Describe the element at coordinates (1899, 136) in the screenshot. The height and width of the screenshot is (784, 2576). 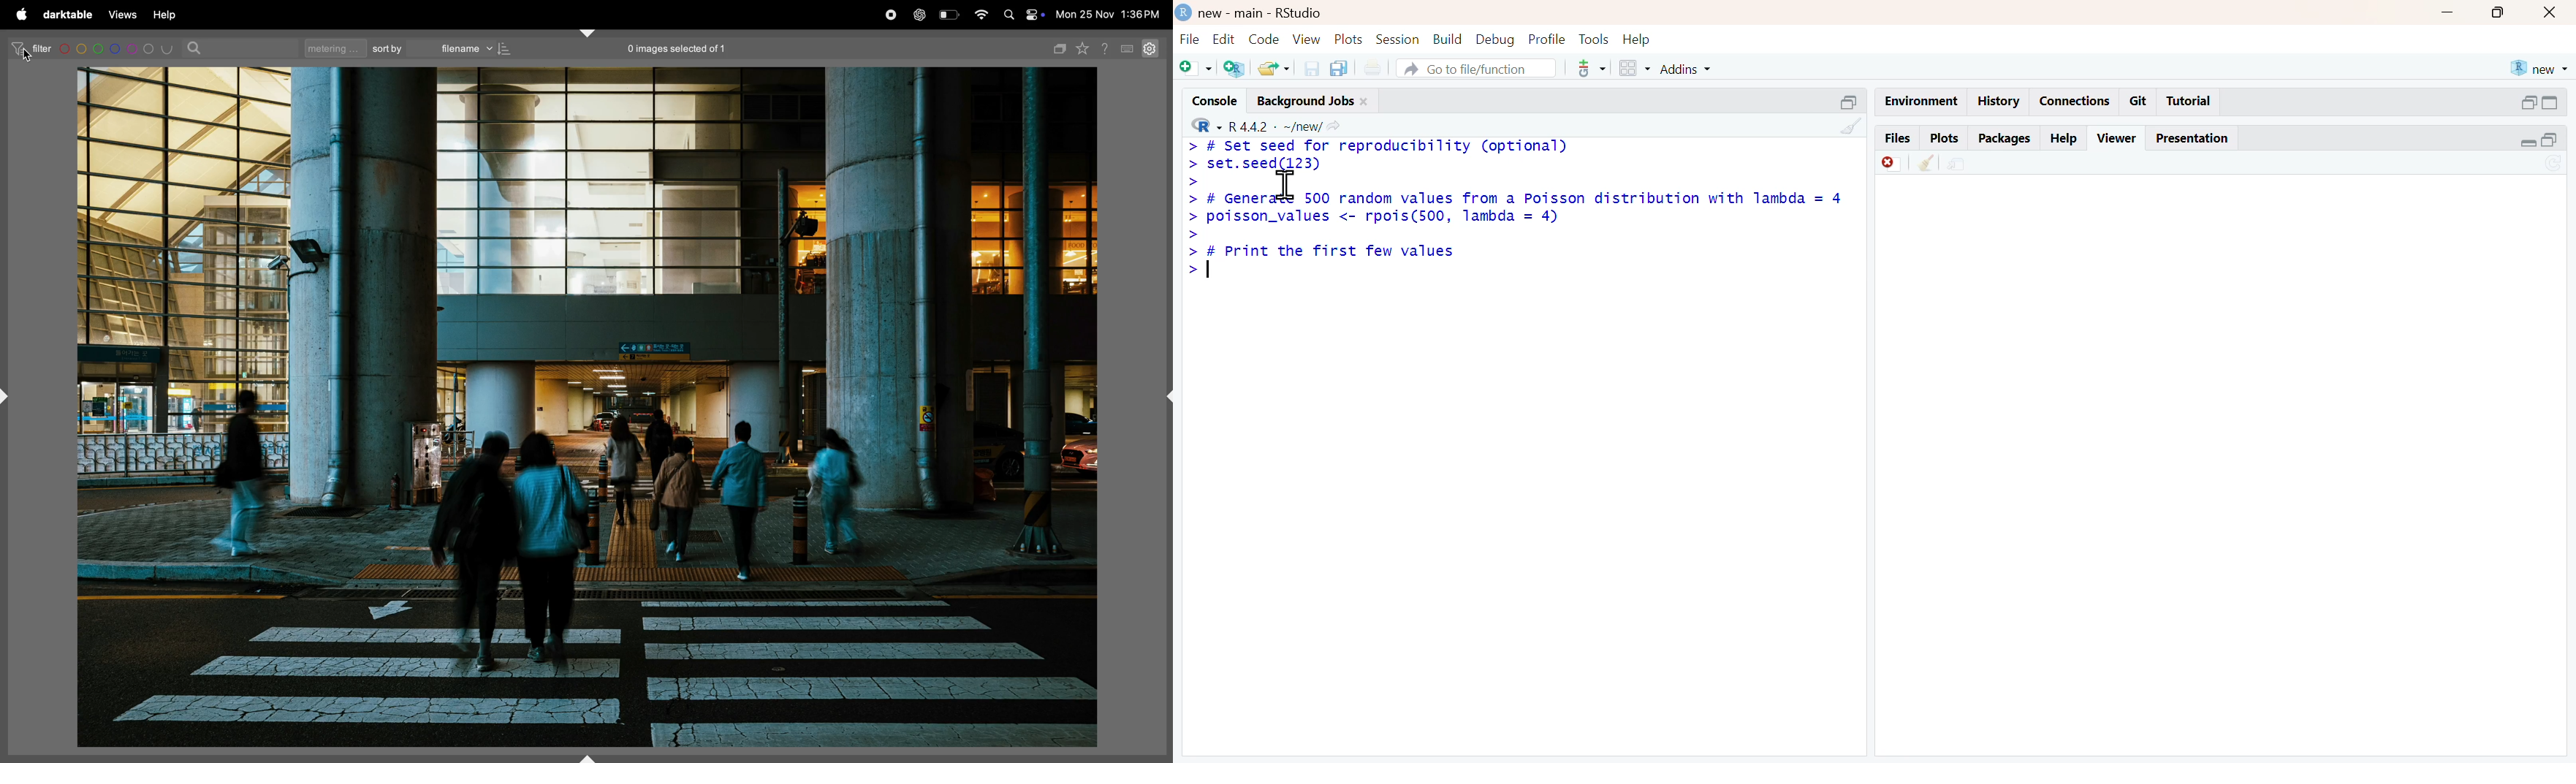
I see `files` at that location.